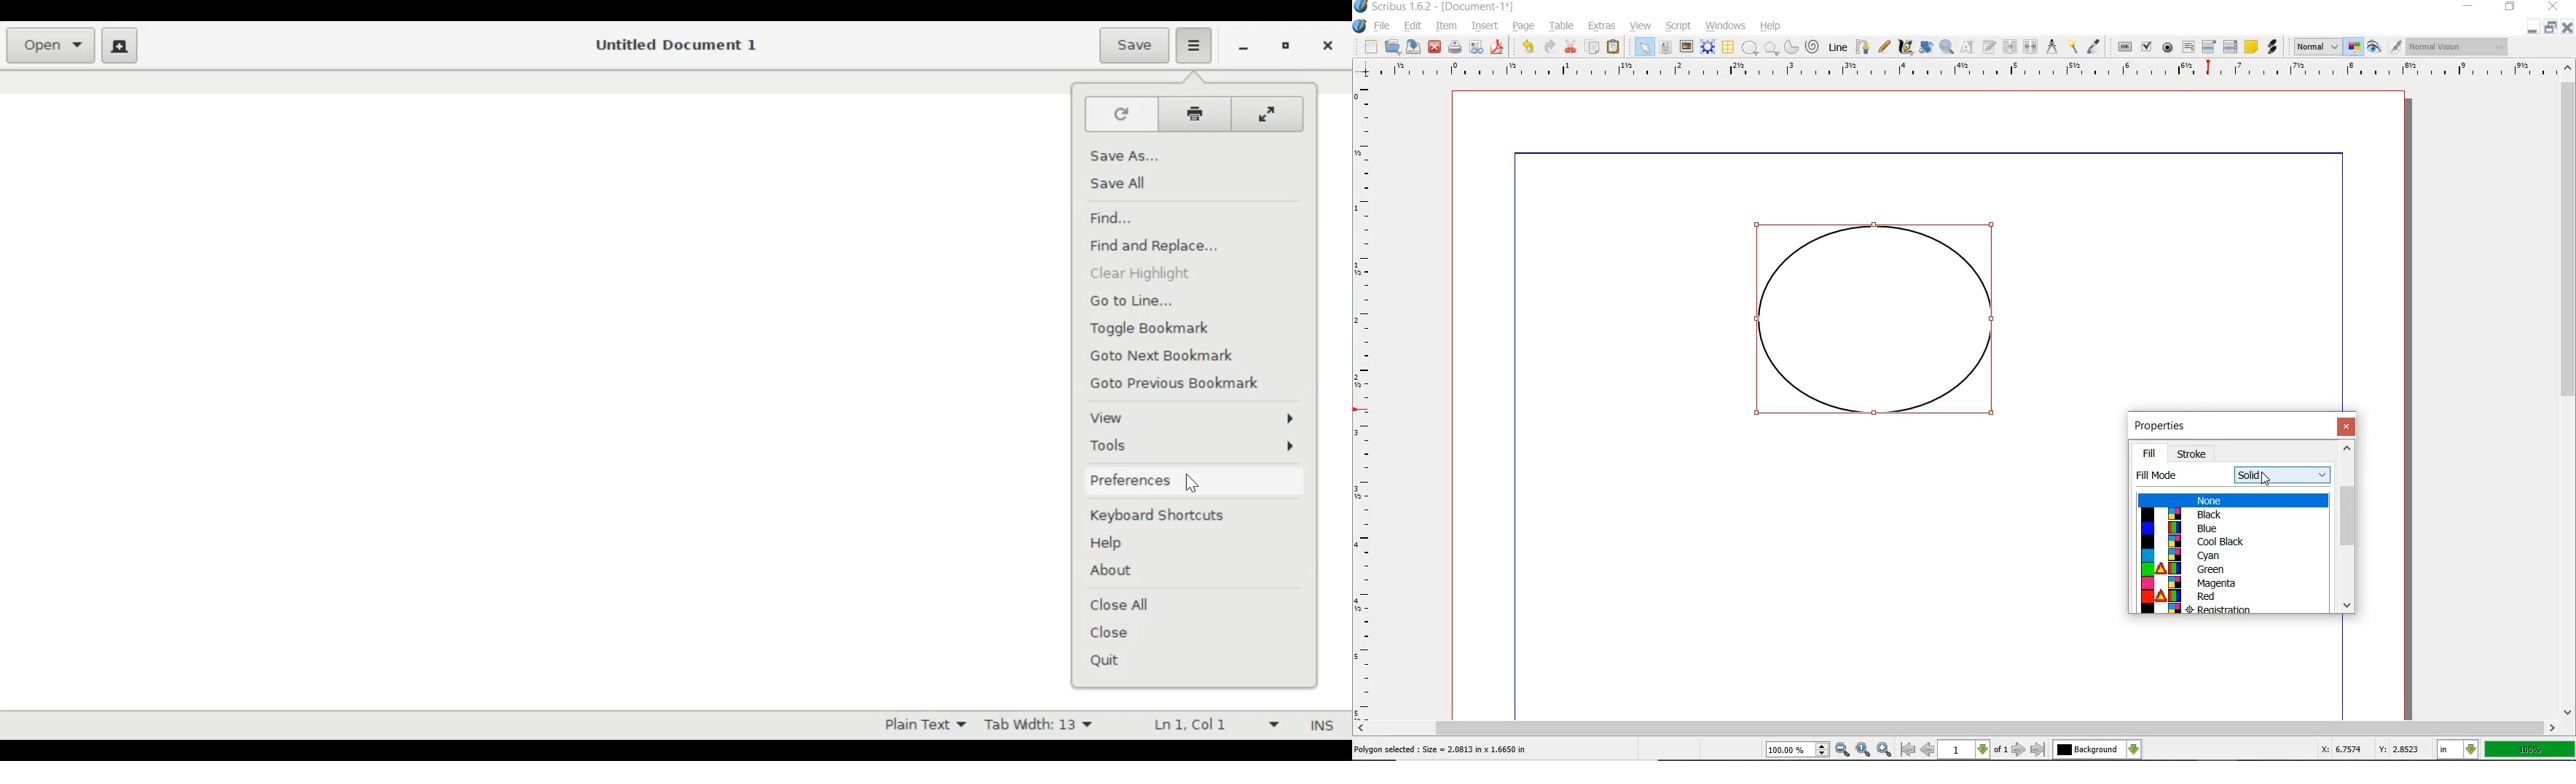 This screenshot has width=2576, height=784. Describe the element at coordinates (1885, 749) in the screenshot. I see `zoom in` at that location.